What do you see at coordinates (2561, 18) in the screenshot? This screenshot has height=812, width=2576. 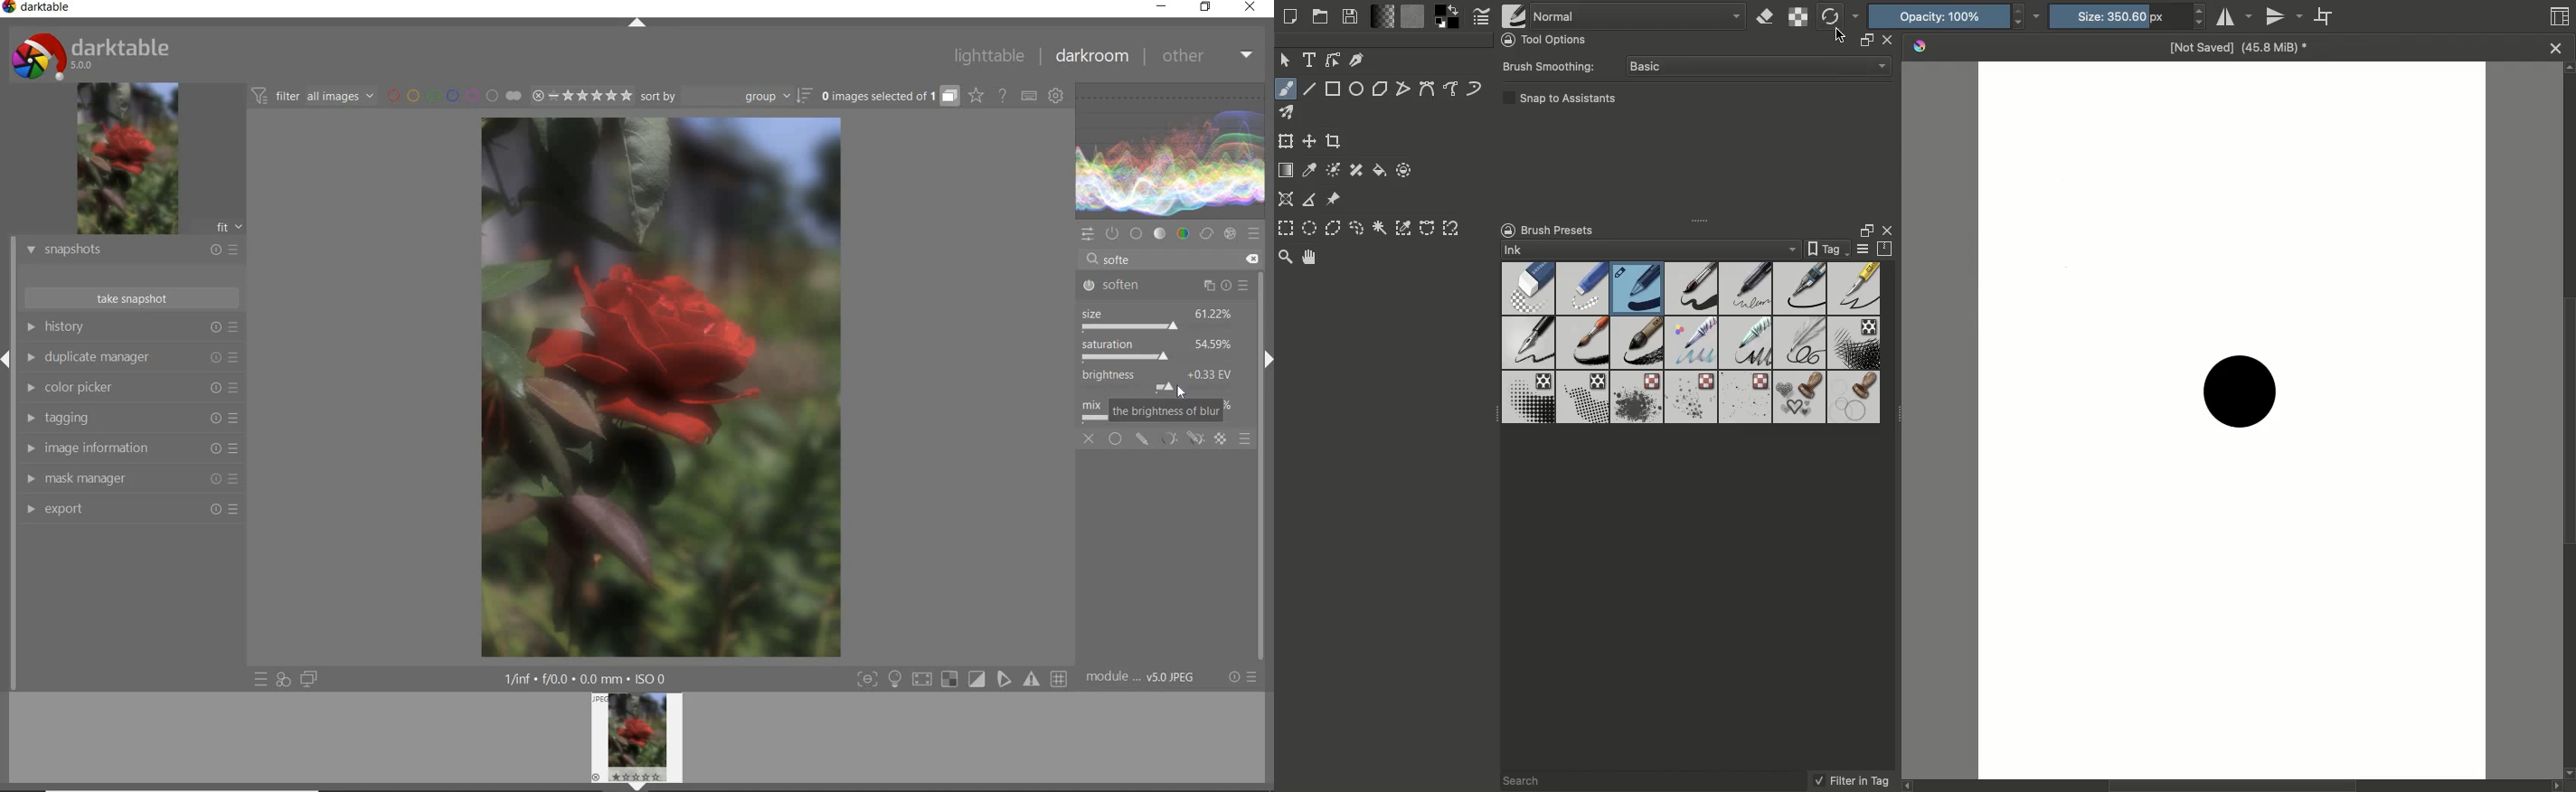 I see `Thumbnail` at bounding box center [2561, 18].